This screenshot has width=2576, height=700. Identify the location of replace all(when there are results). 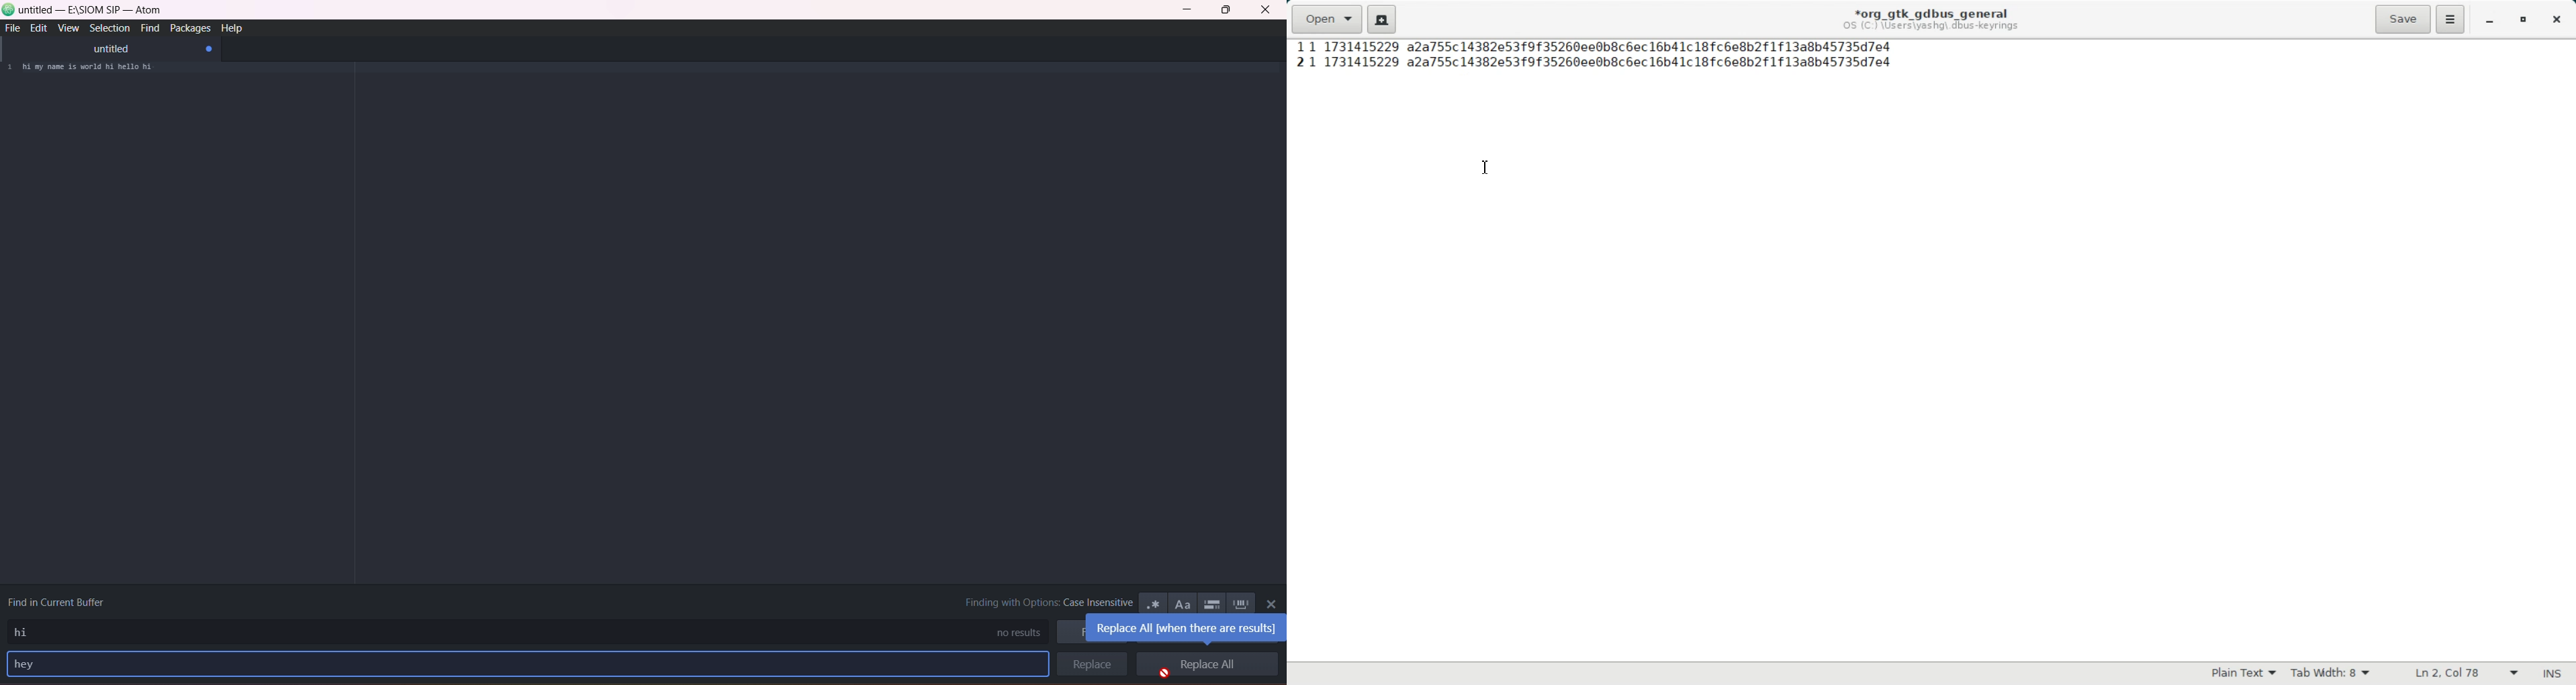
(1184, 630).